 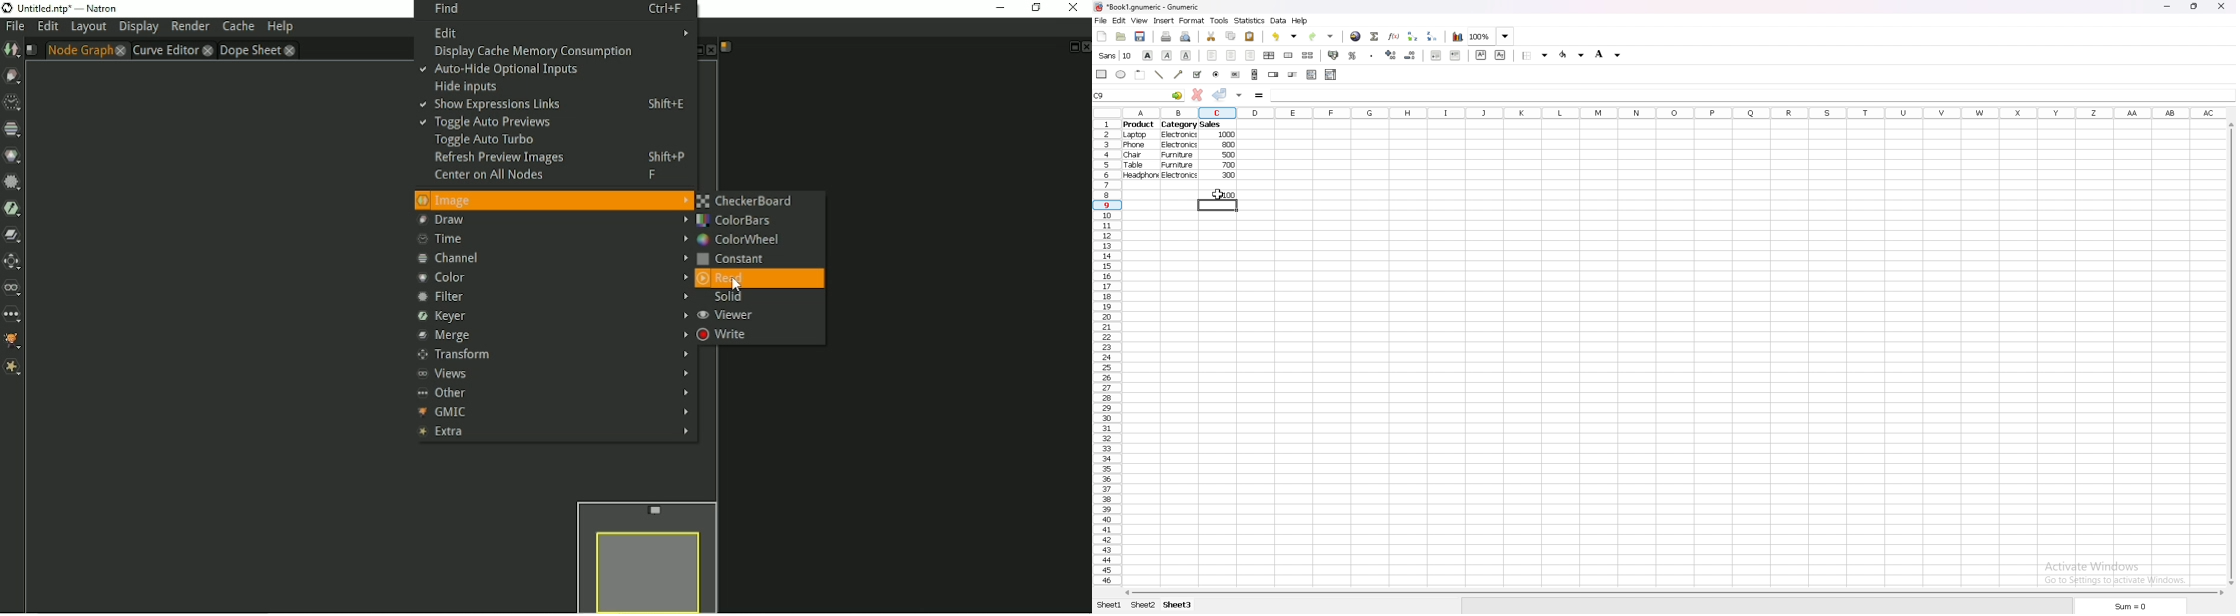 What do you see at coordinates (1299, 20) in the screenshot?
I see `help` at bounding box center [1299, 20].